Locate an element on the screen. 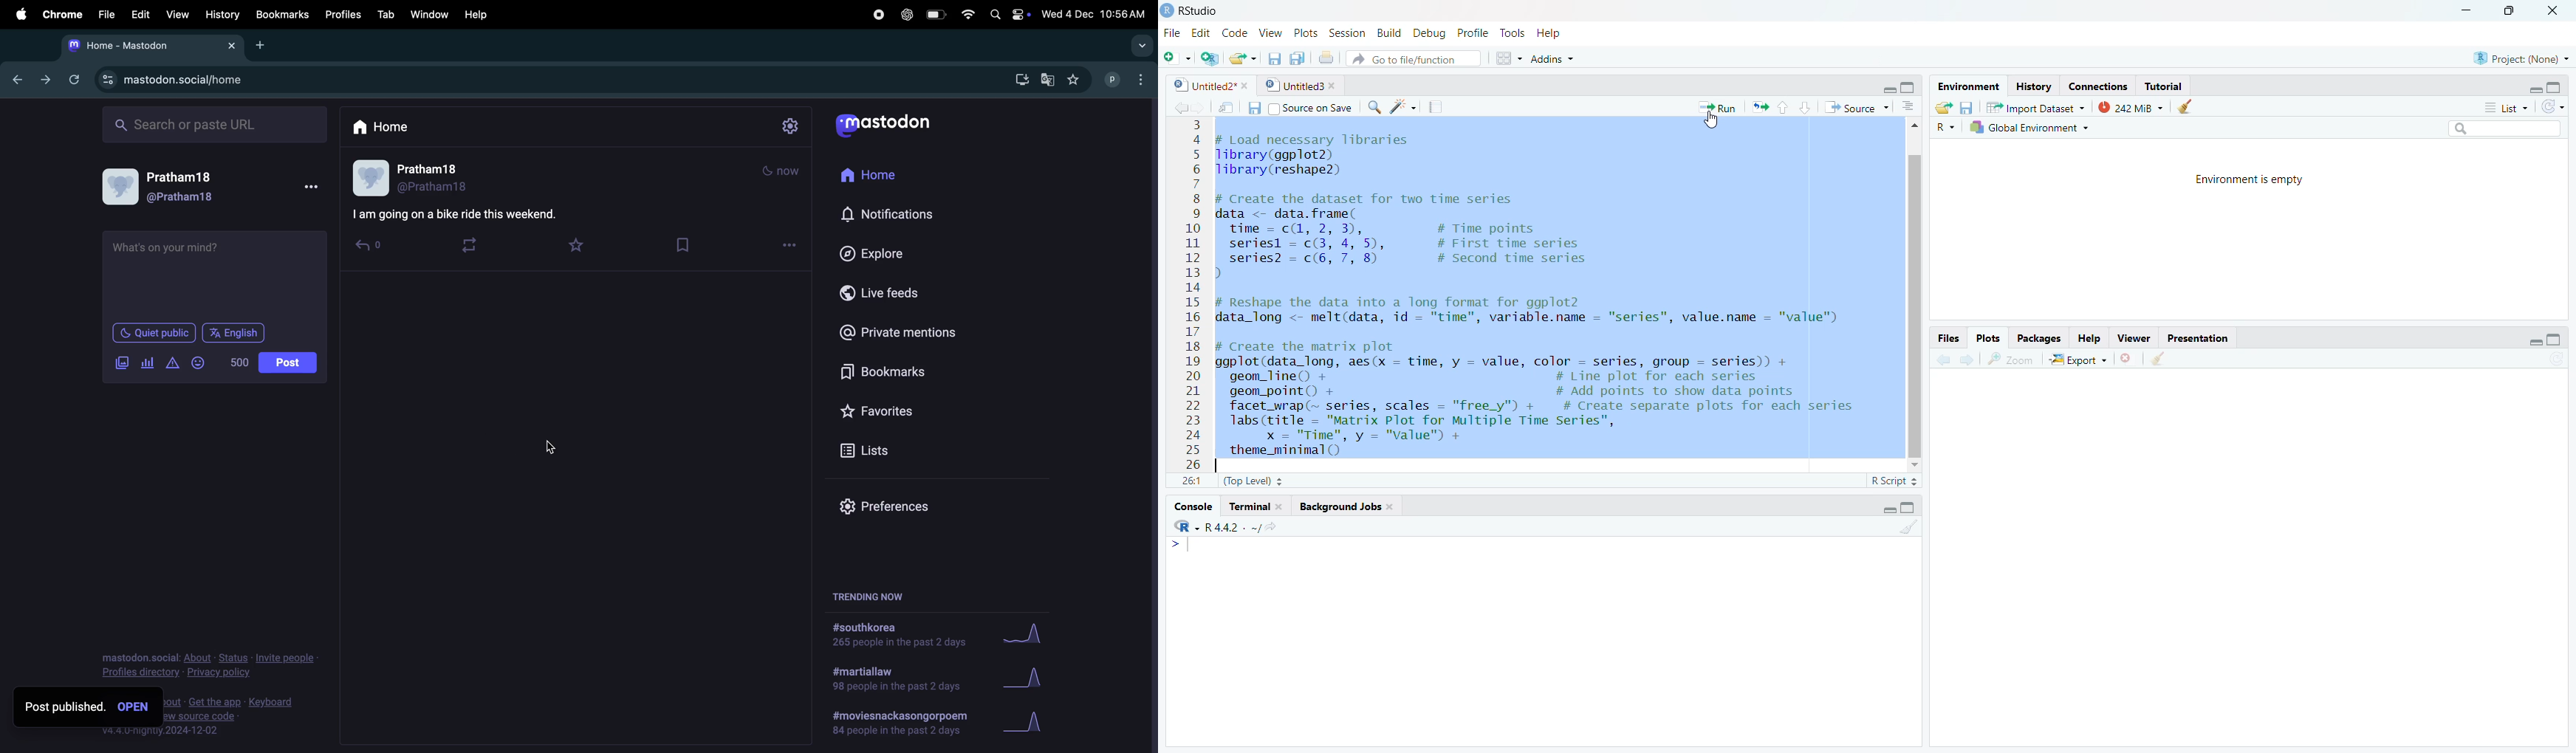  Environment is located at coordinates (1967, 87).